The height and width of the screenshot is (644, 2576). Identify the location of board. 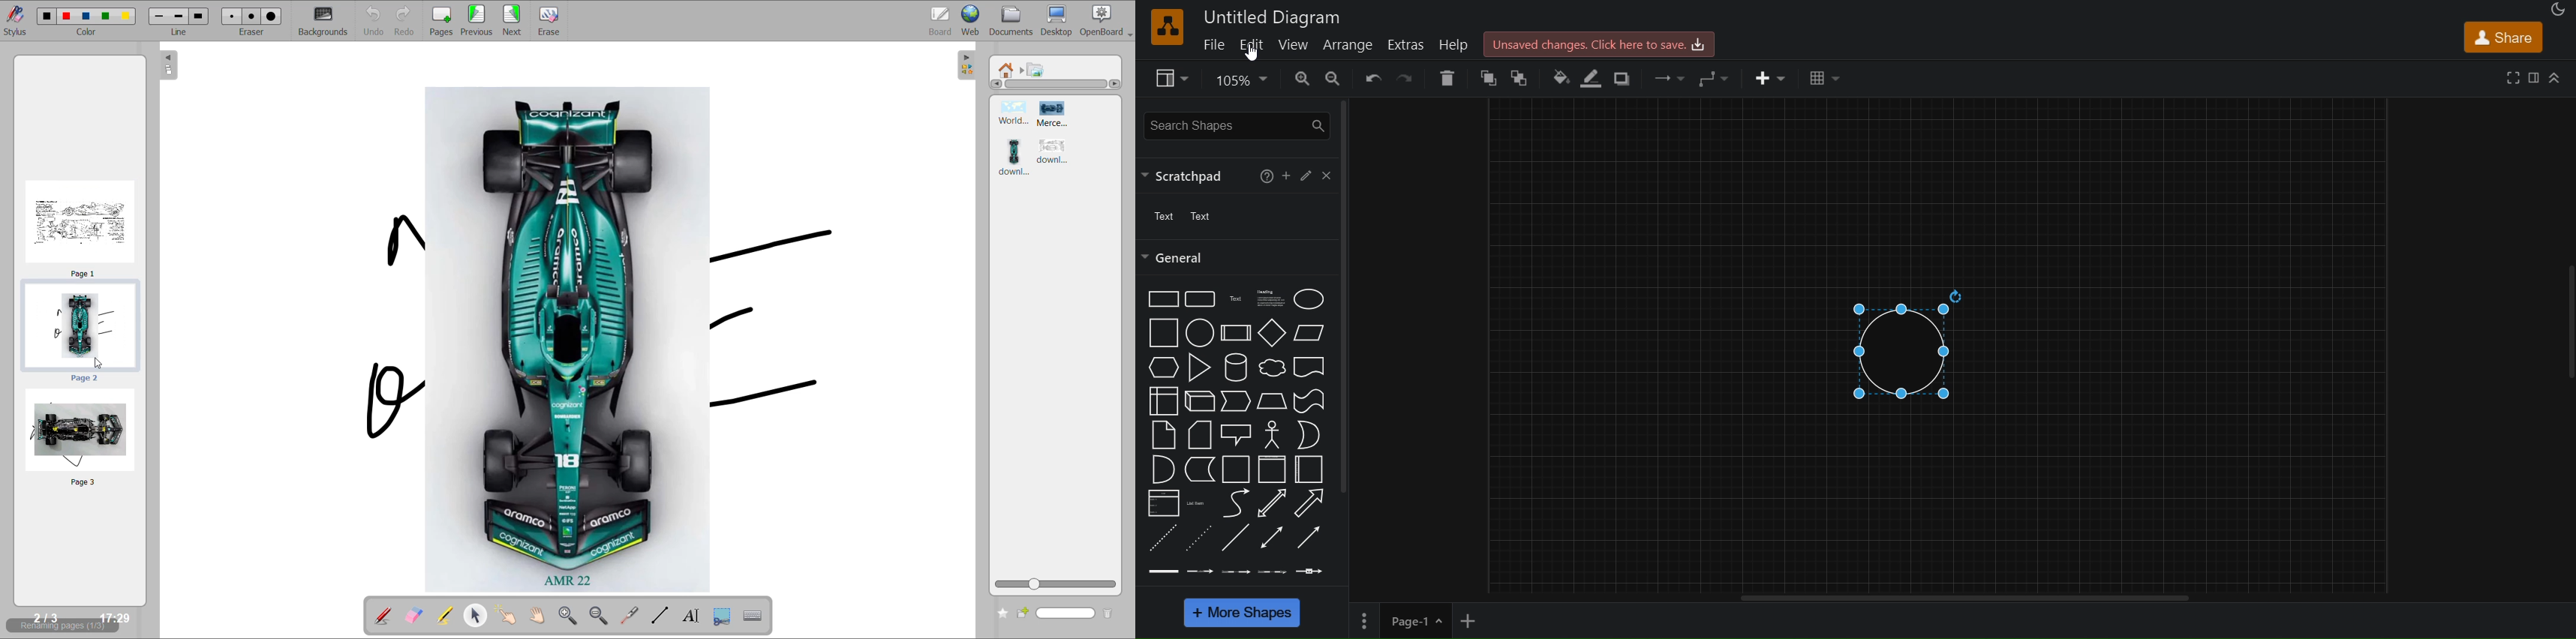
(941, 19).